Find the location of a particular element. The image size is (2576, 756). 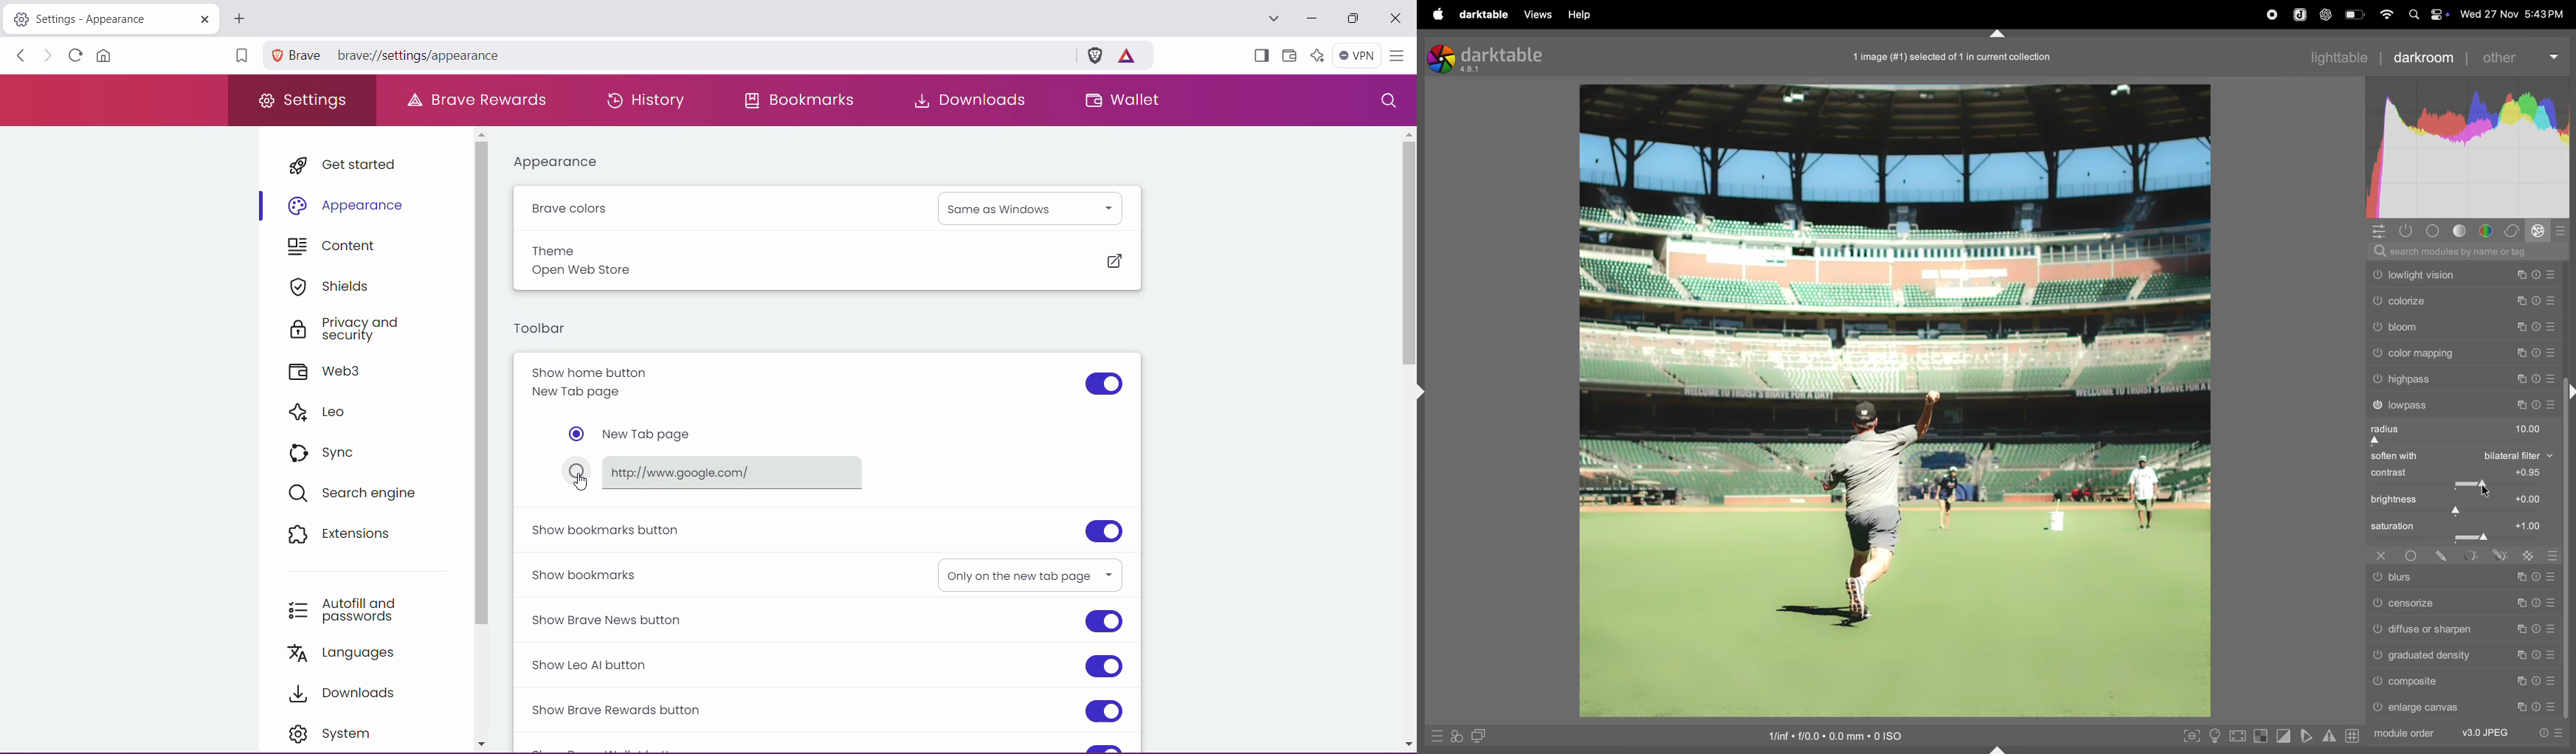

raster mask is located at coordinates (2527, 558).